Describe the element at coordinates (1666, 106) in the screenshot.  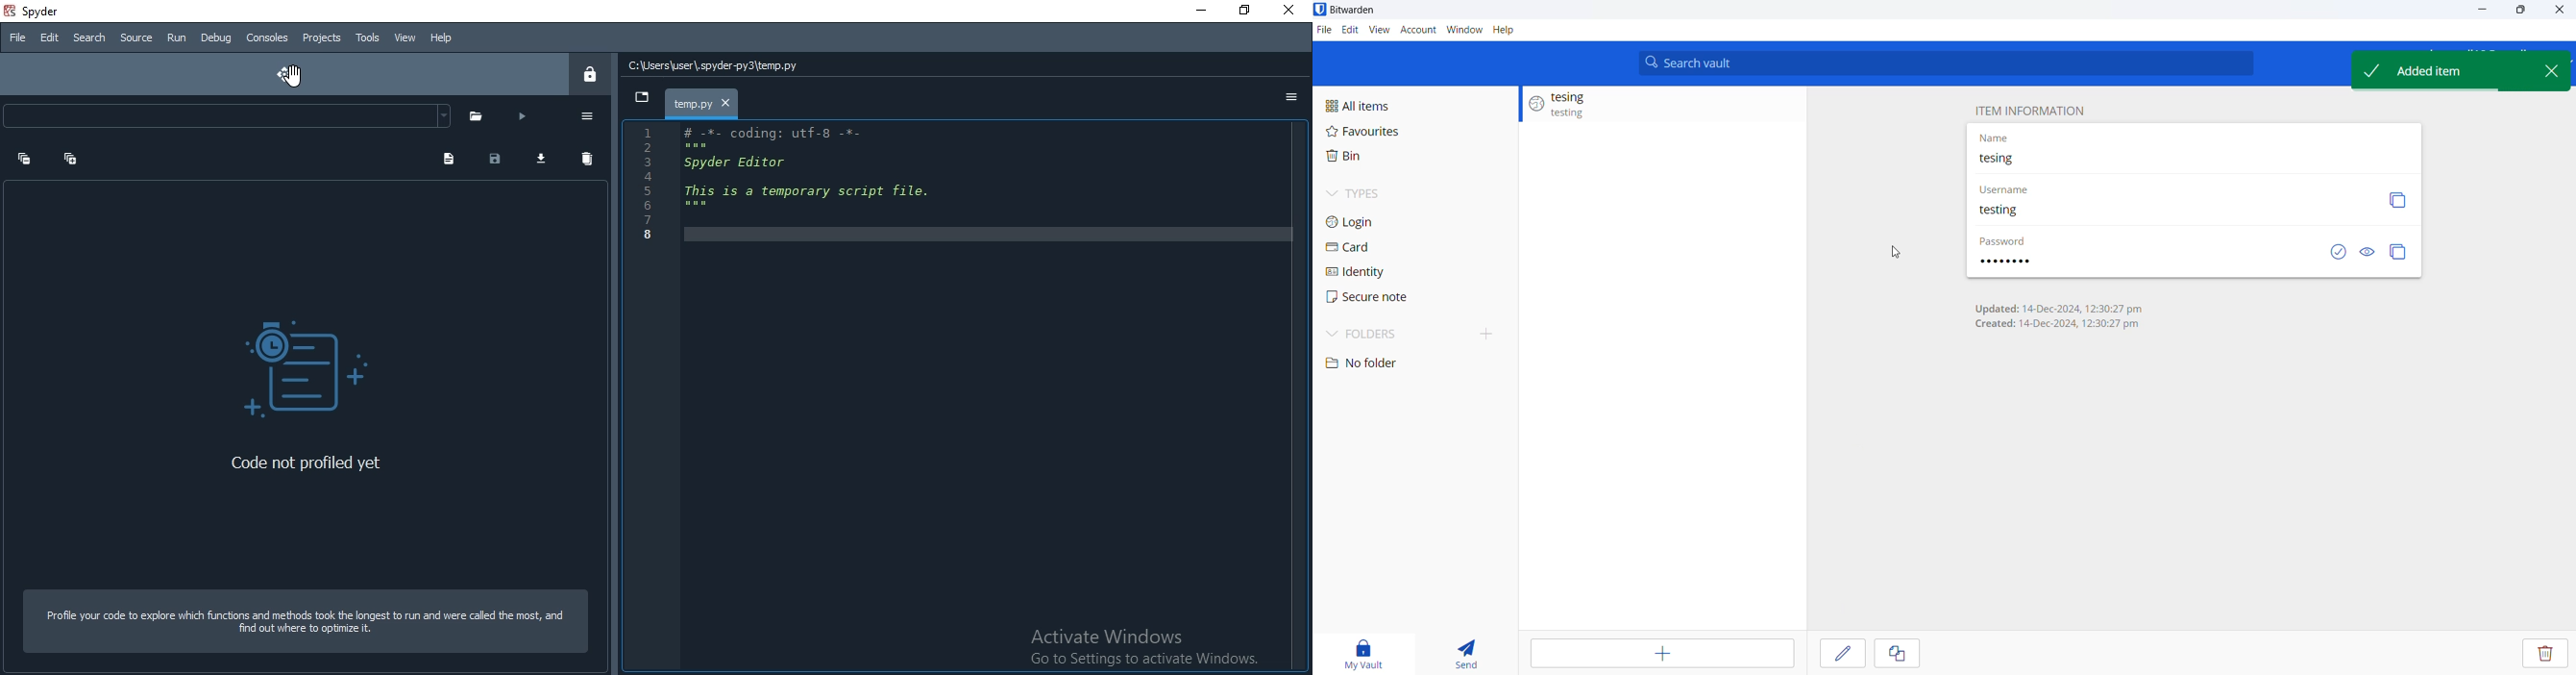
I see `added entry` at that location.